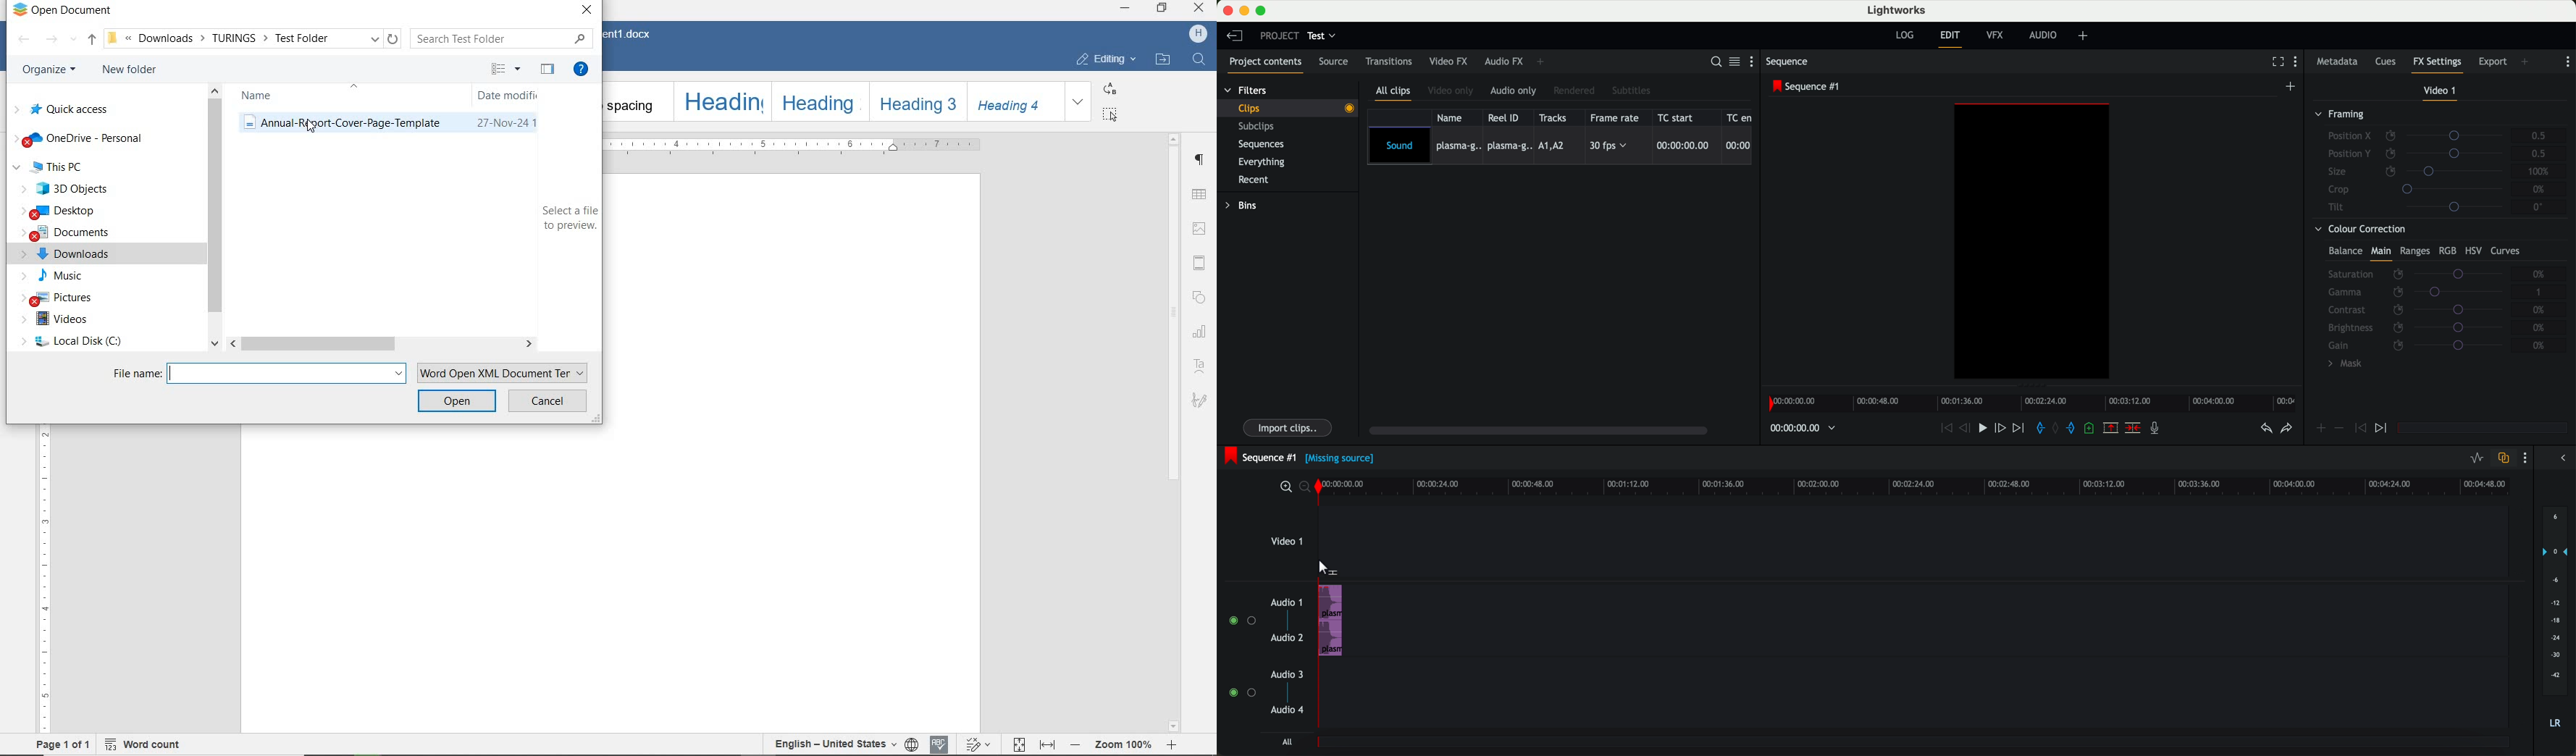  What do you see at coordinates (2286, 429) in the screenshot?
I see `redo` at bounding box center [2286, 429].